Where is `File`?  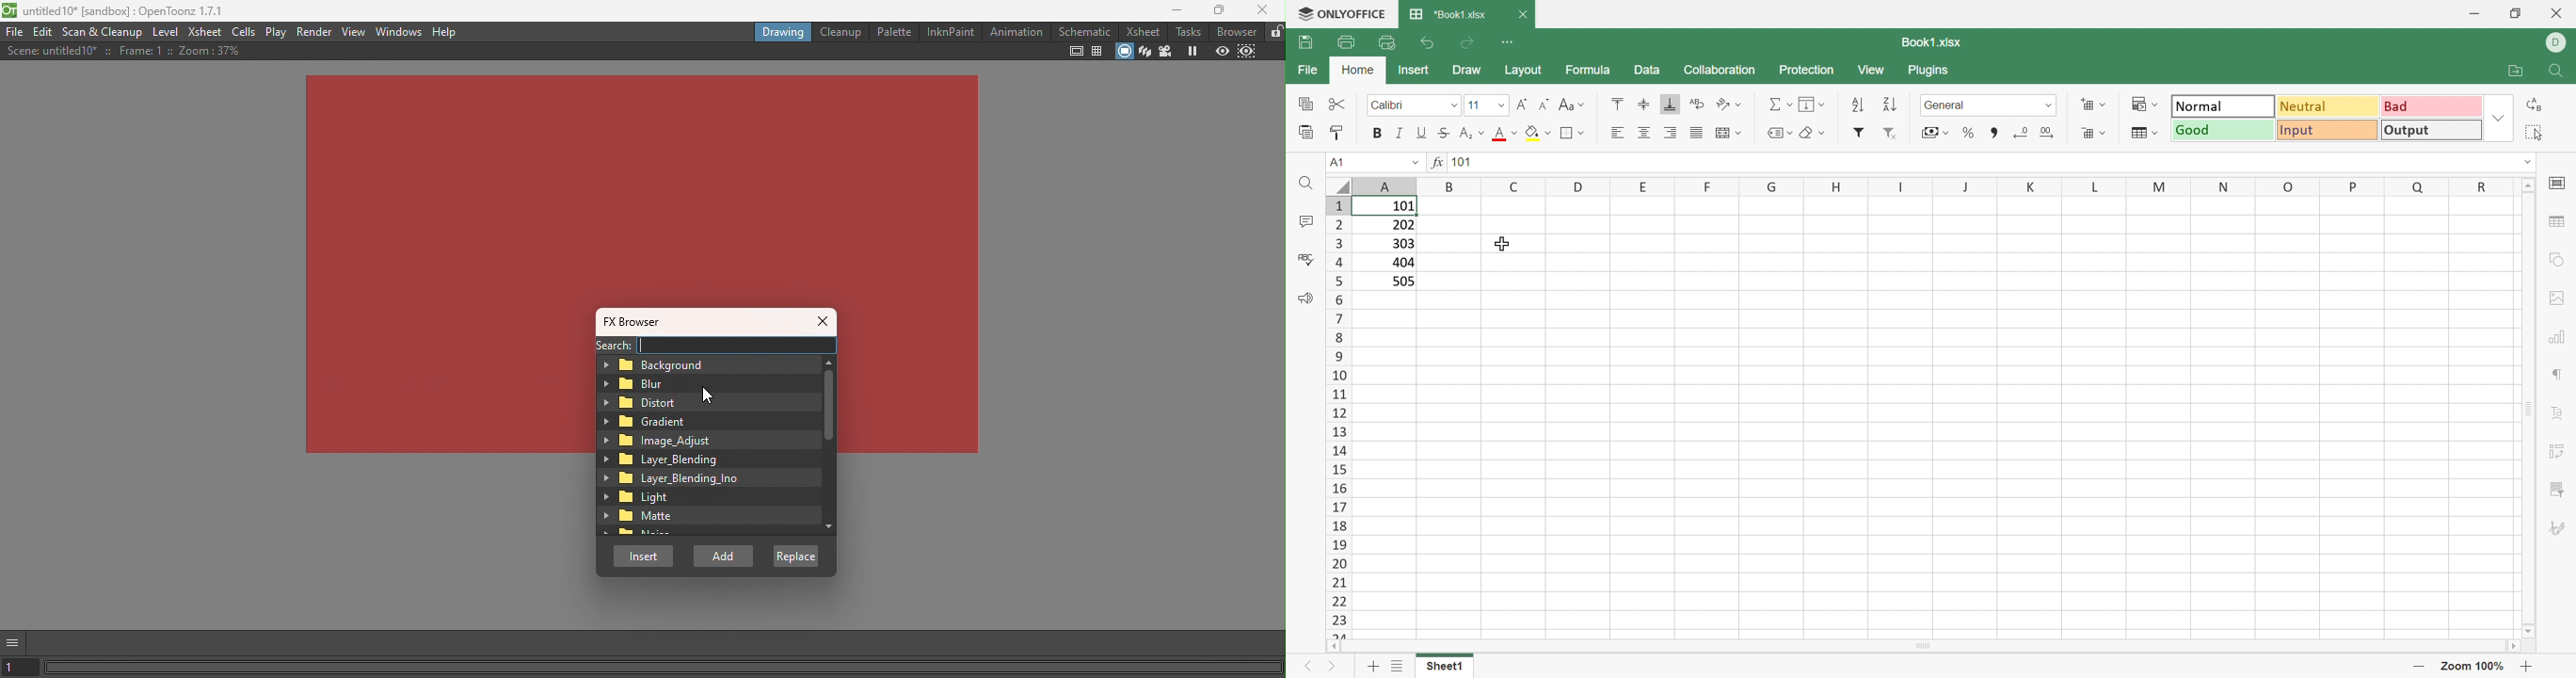 File is located at coordinates (14, 32).